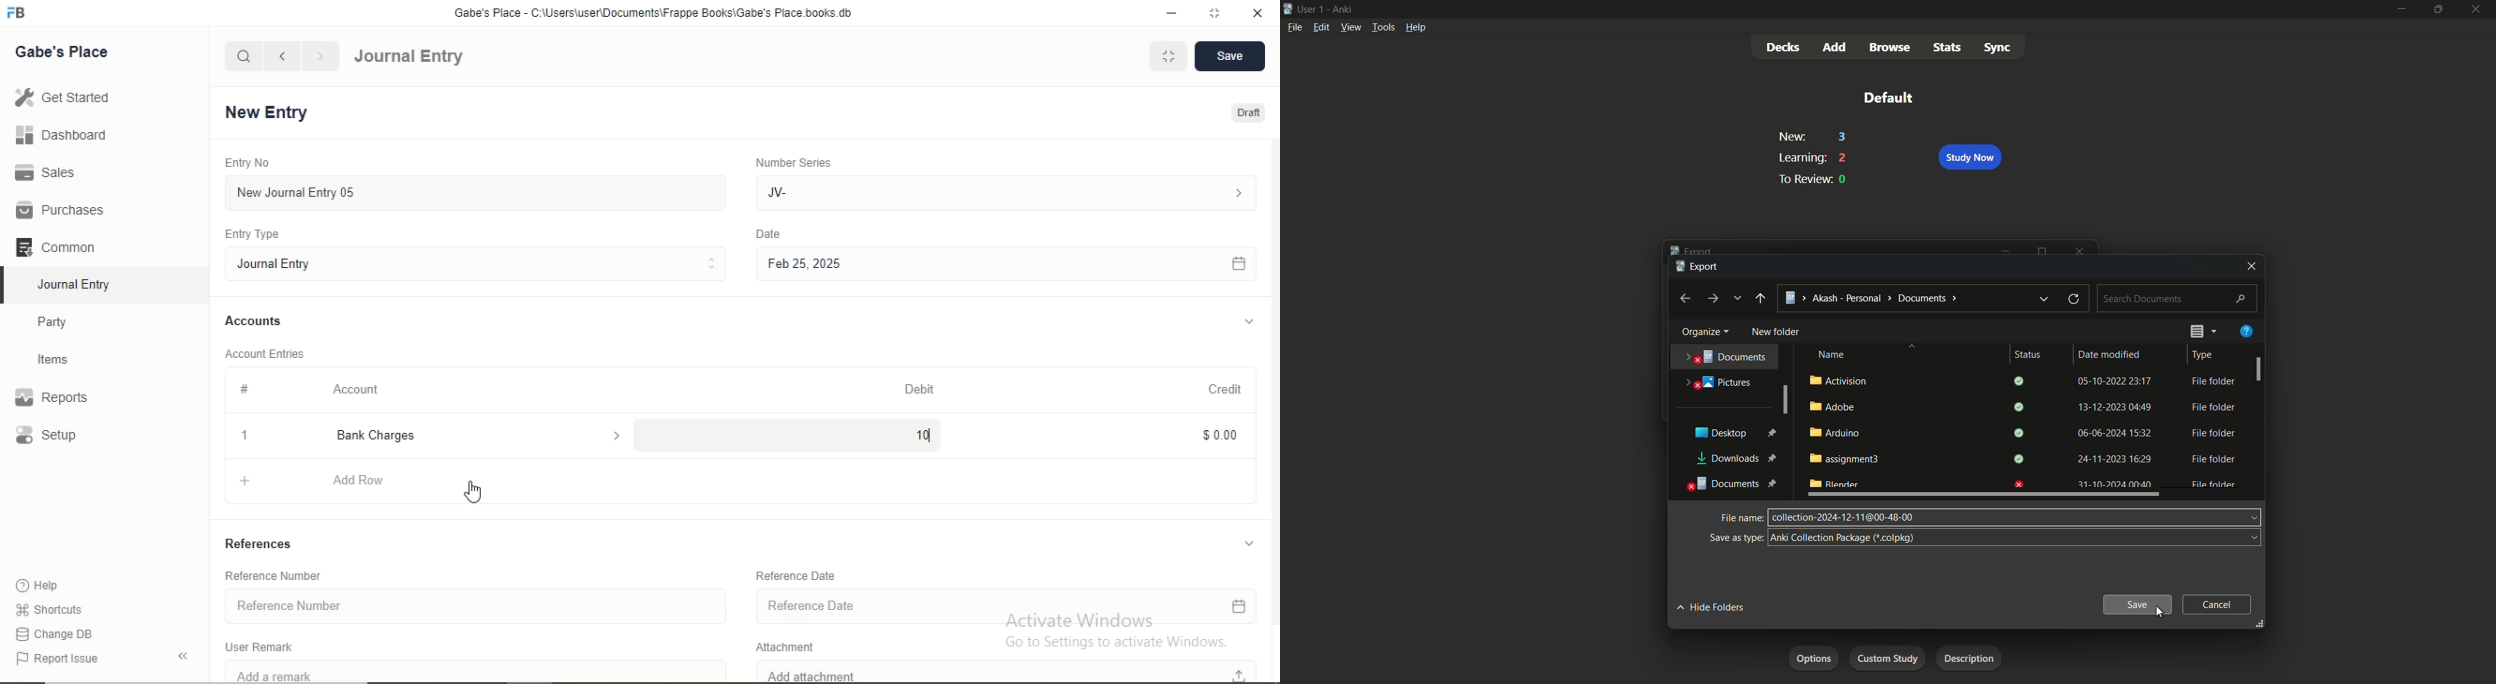  What do you see at coordinates (8, 284) in the screenshot?
I see `selected` at bounding box center [8, 284].